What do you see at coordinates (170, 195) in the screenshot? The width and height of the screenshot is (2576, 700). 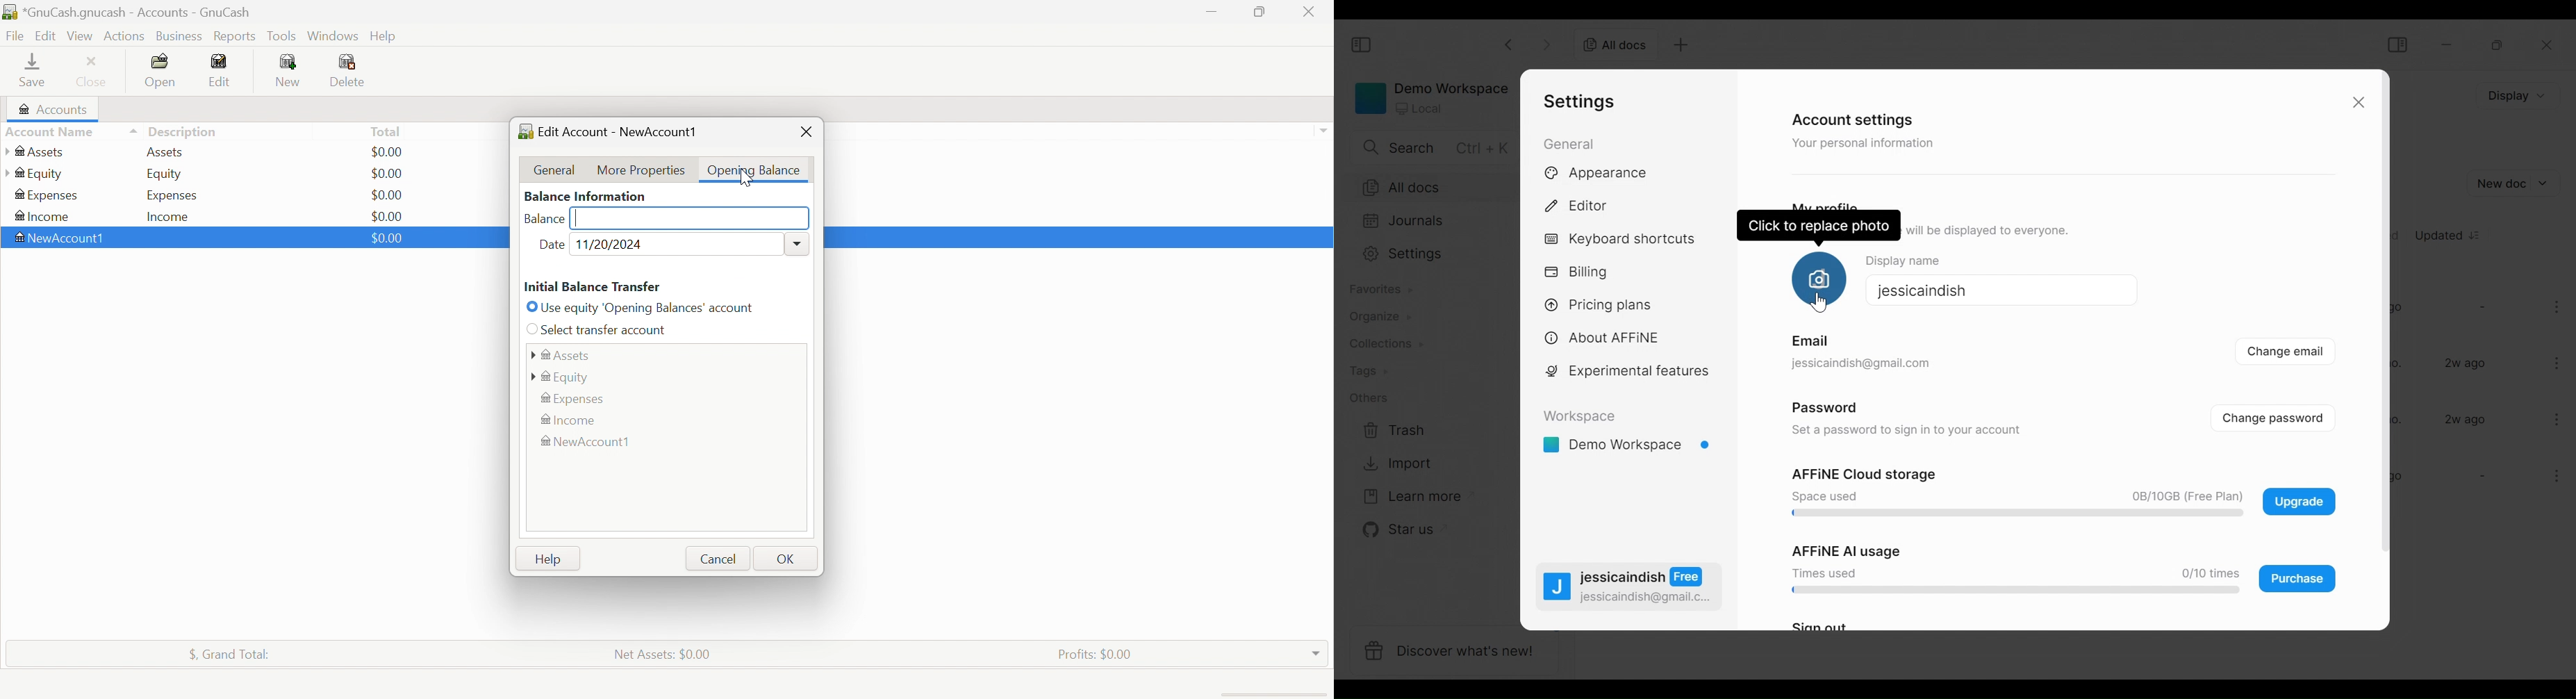 I see `Expenses` at bounding box center [170, 195].